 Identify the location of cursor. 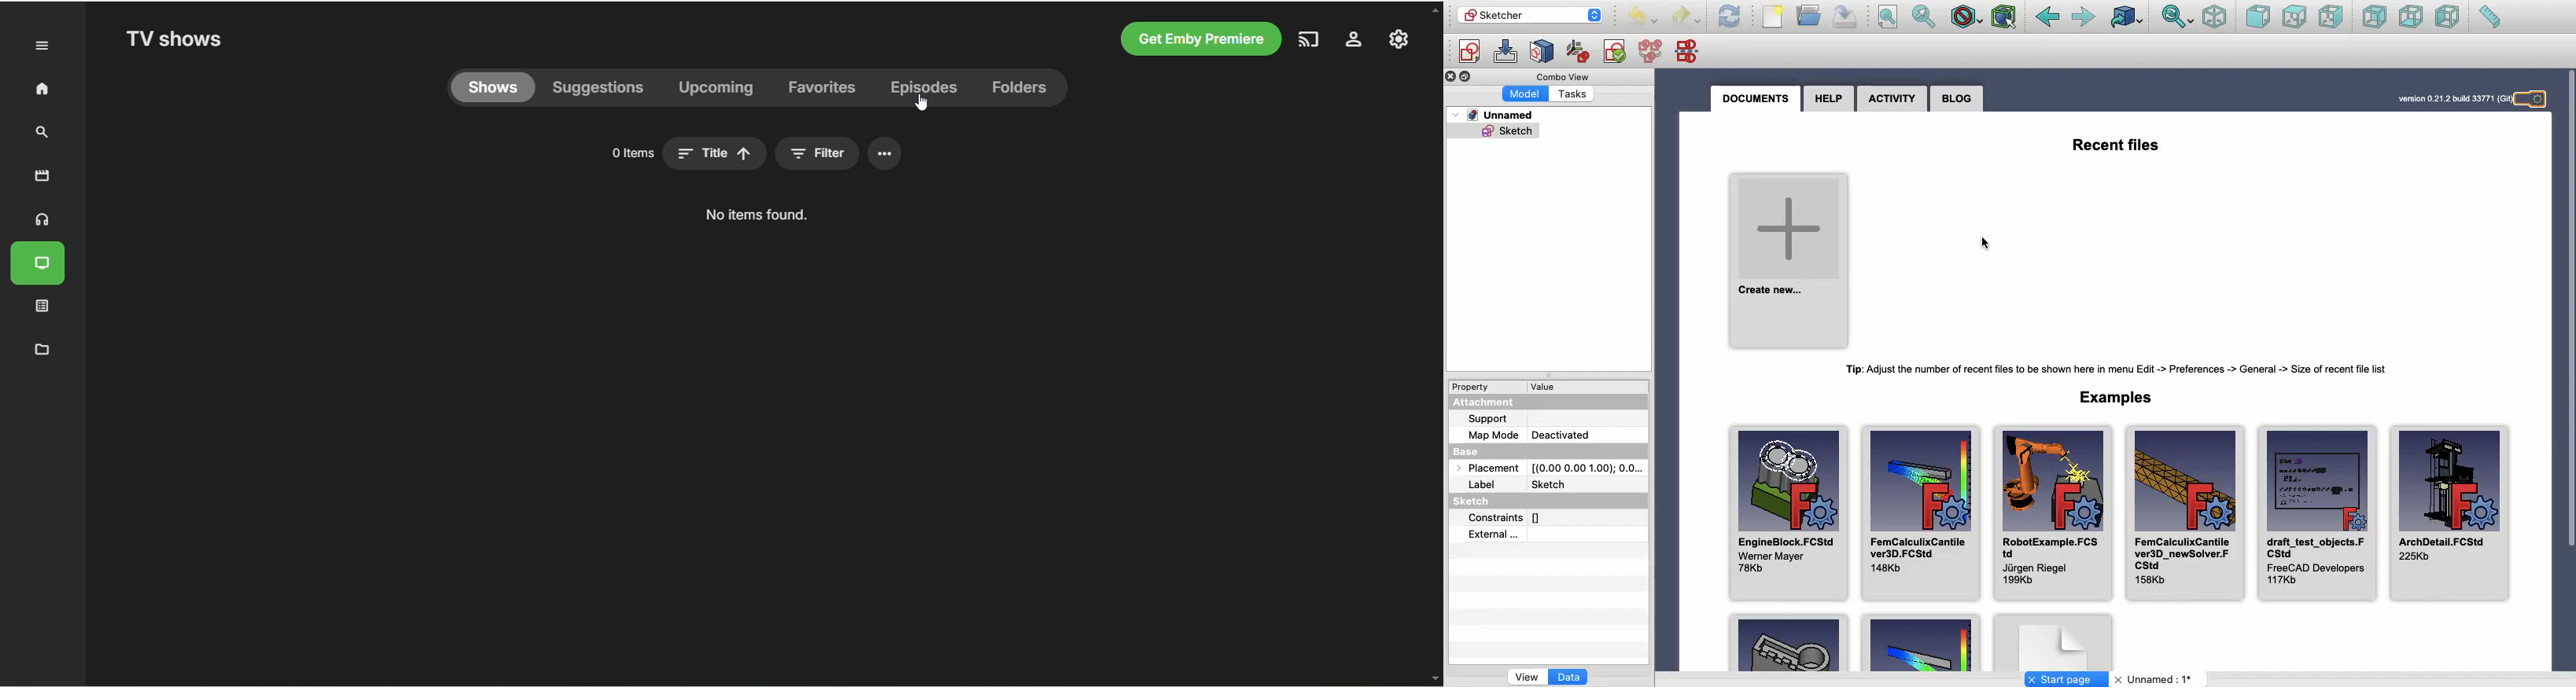
(1985, 245).